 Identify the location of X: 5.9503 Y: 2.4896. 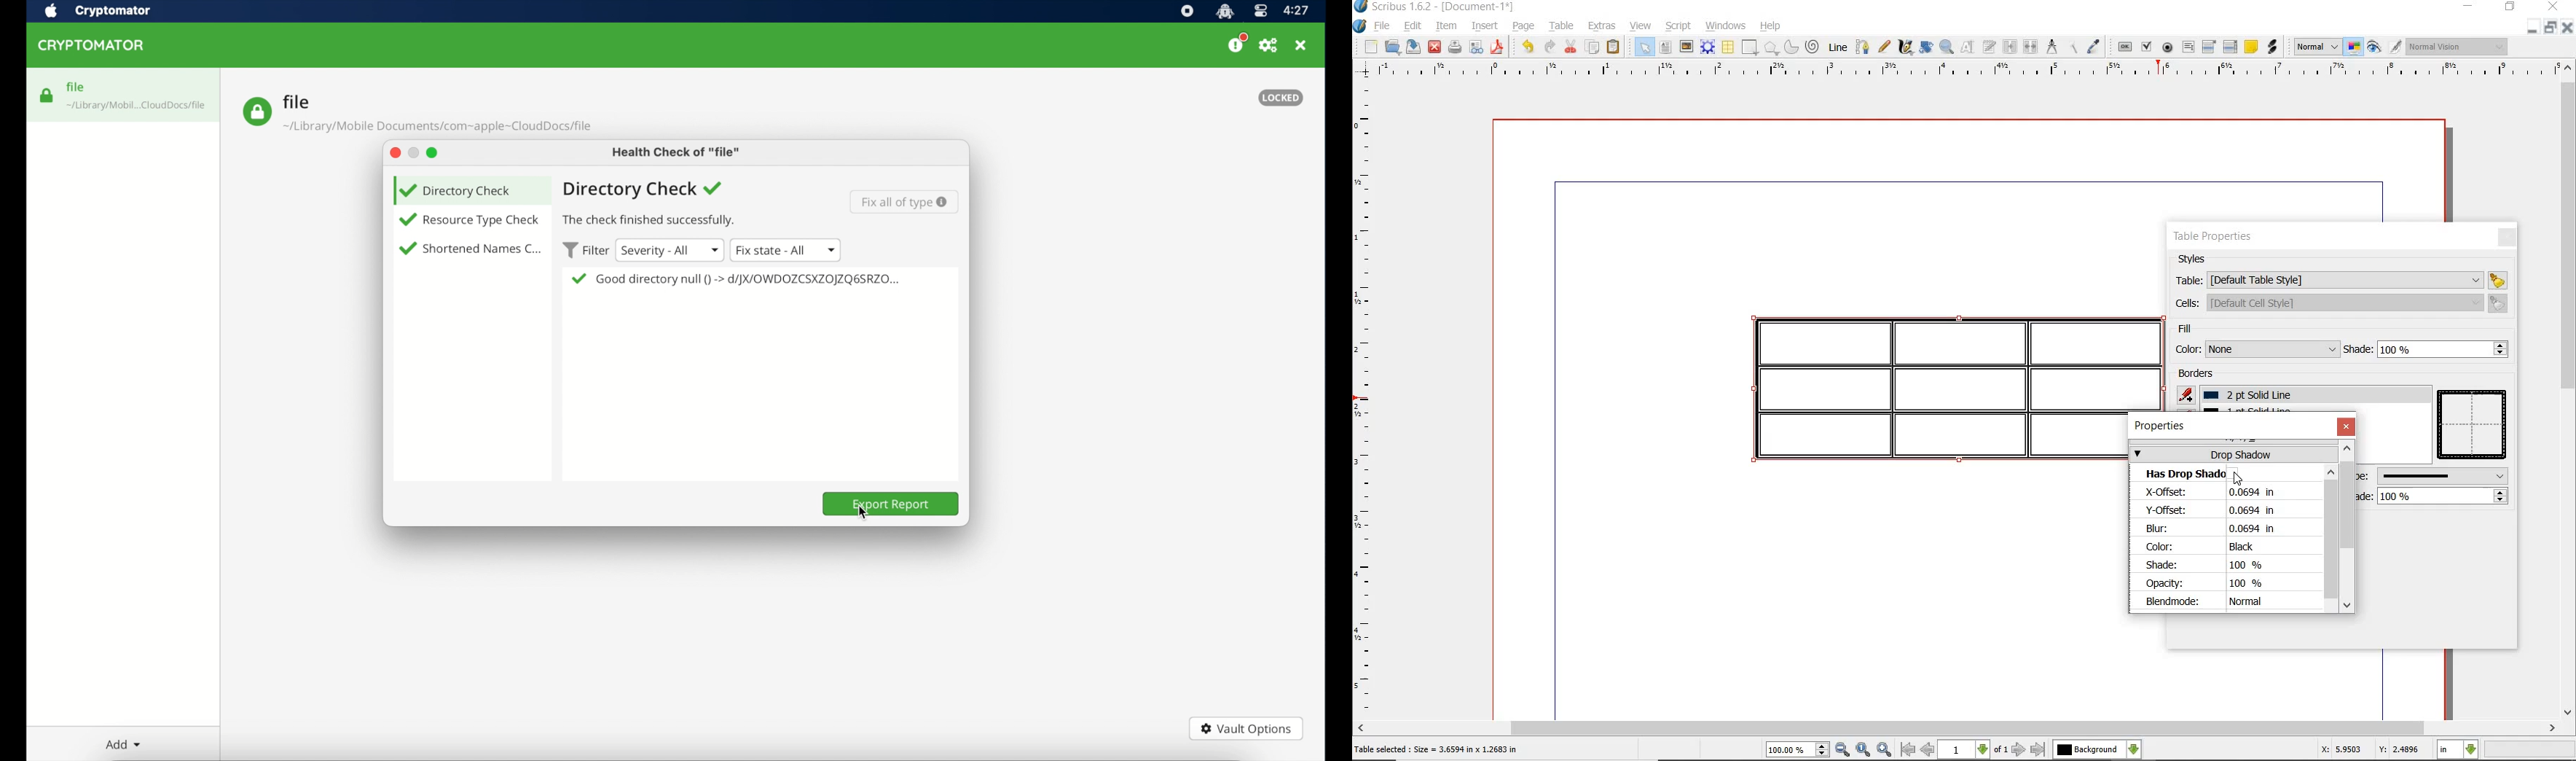
(2368, 750).